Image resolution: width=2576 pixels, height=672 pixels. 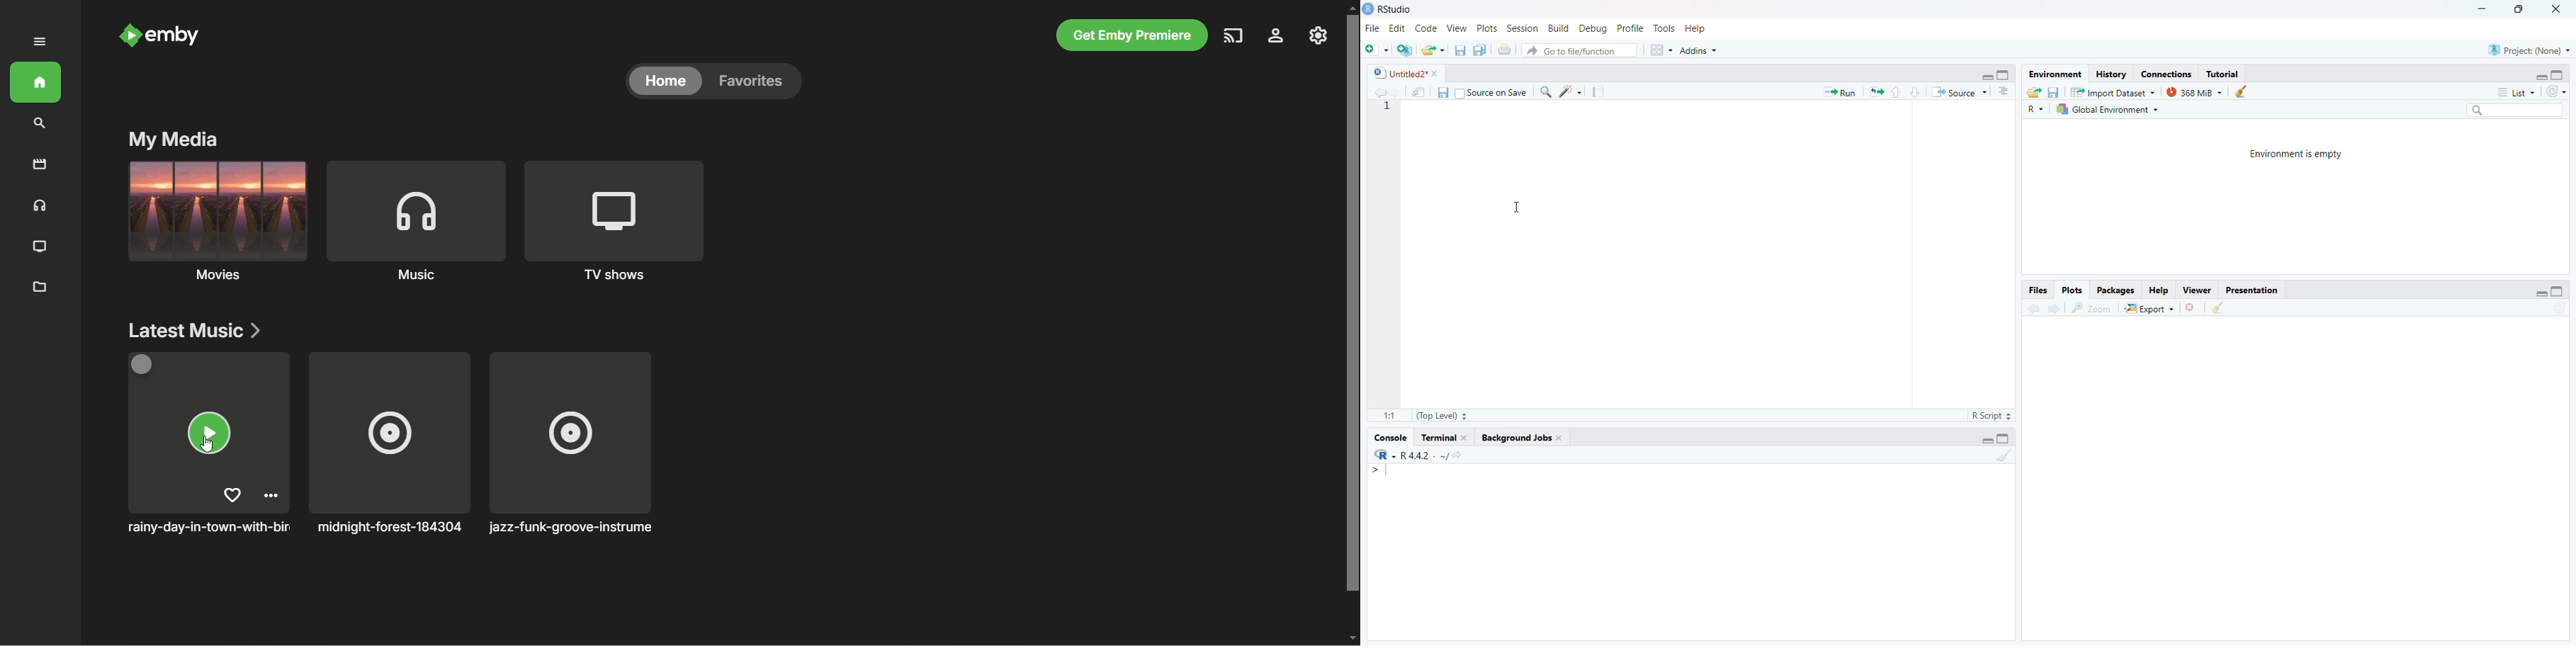 I want to click on View, so click(x=1458, y=28).